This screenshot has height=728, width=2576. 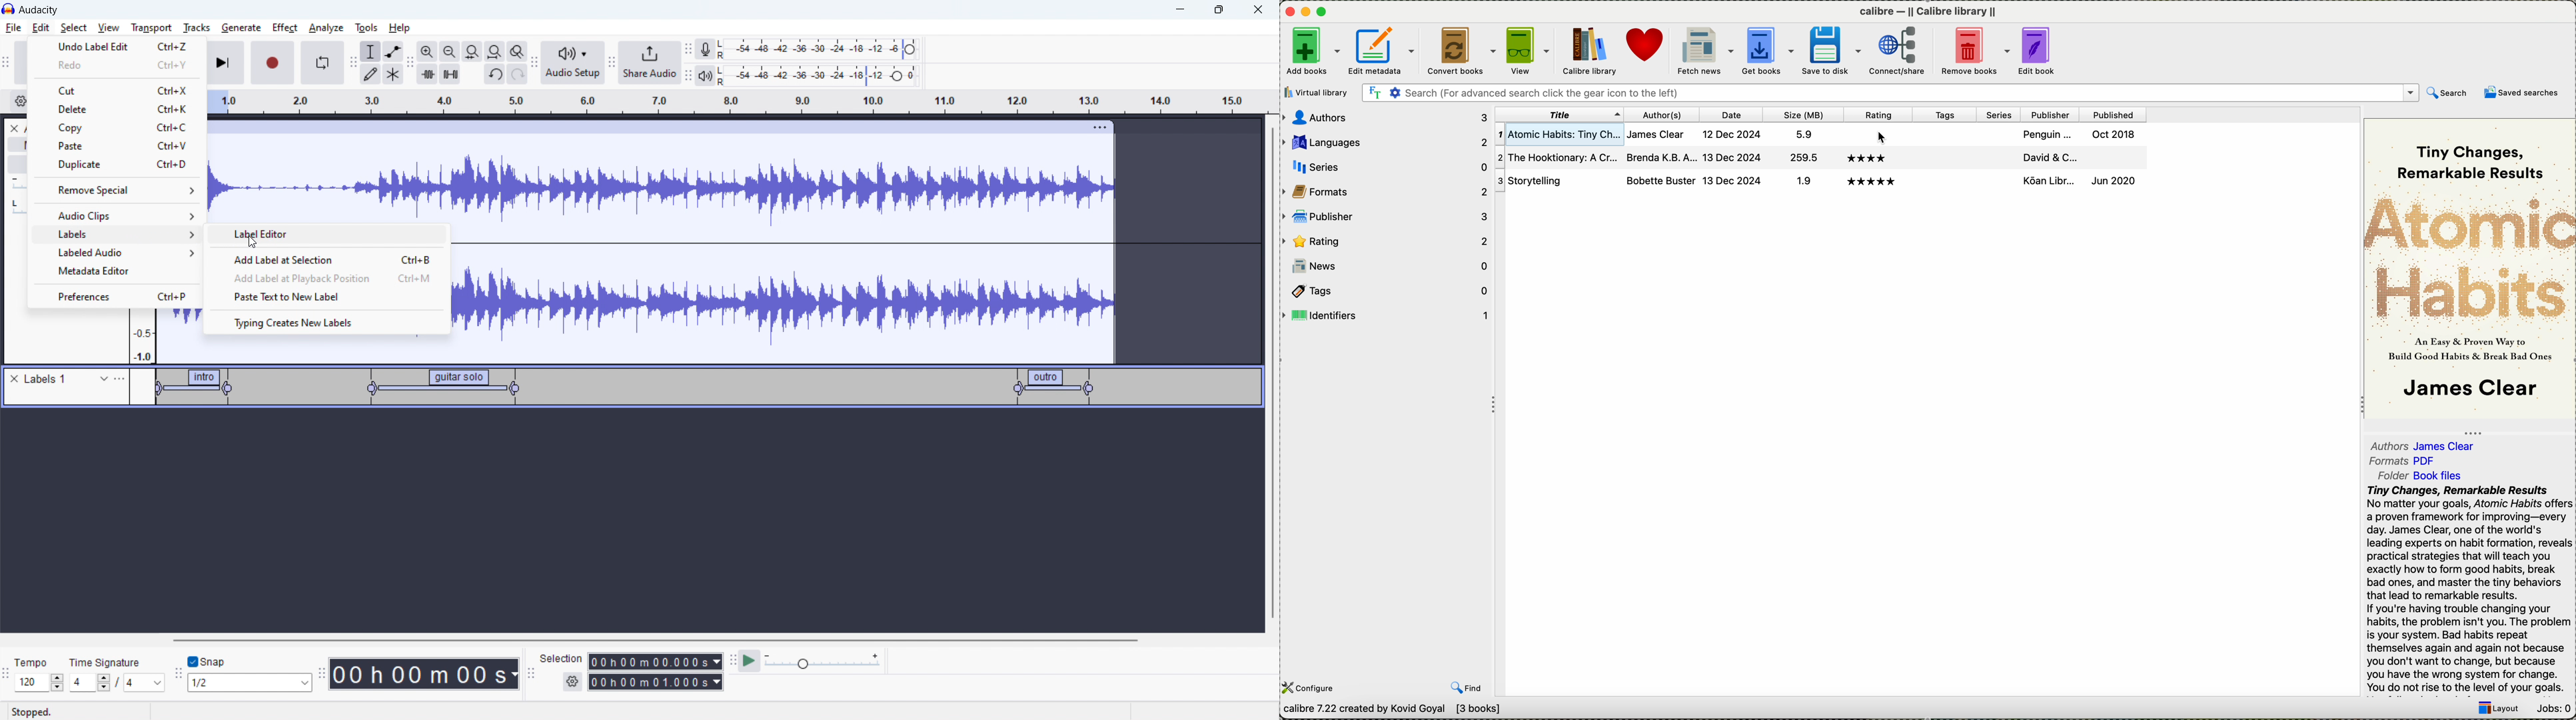 What do you see at coordinates (40, 662) in the screenshot?
I see `tempo` at bounding box center [40, 662].